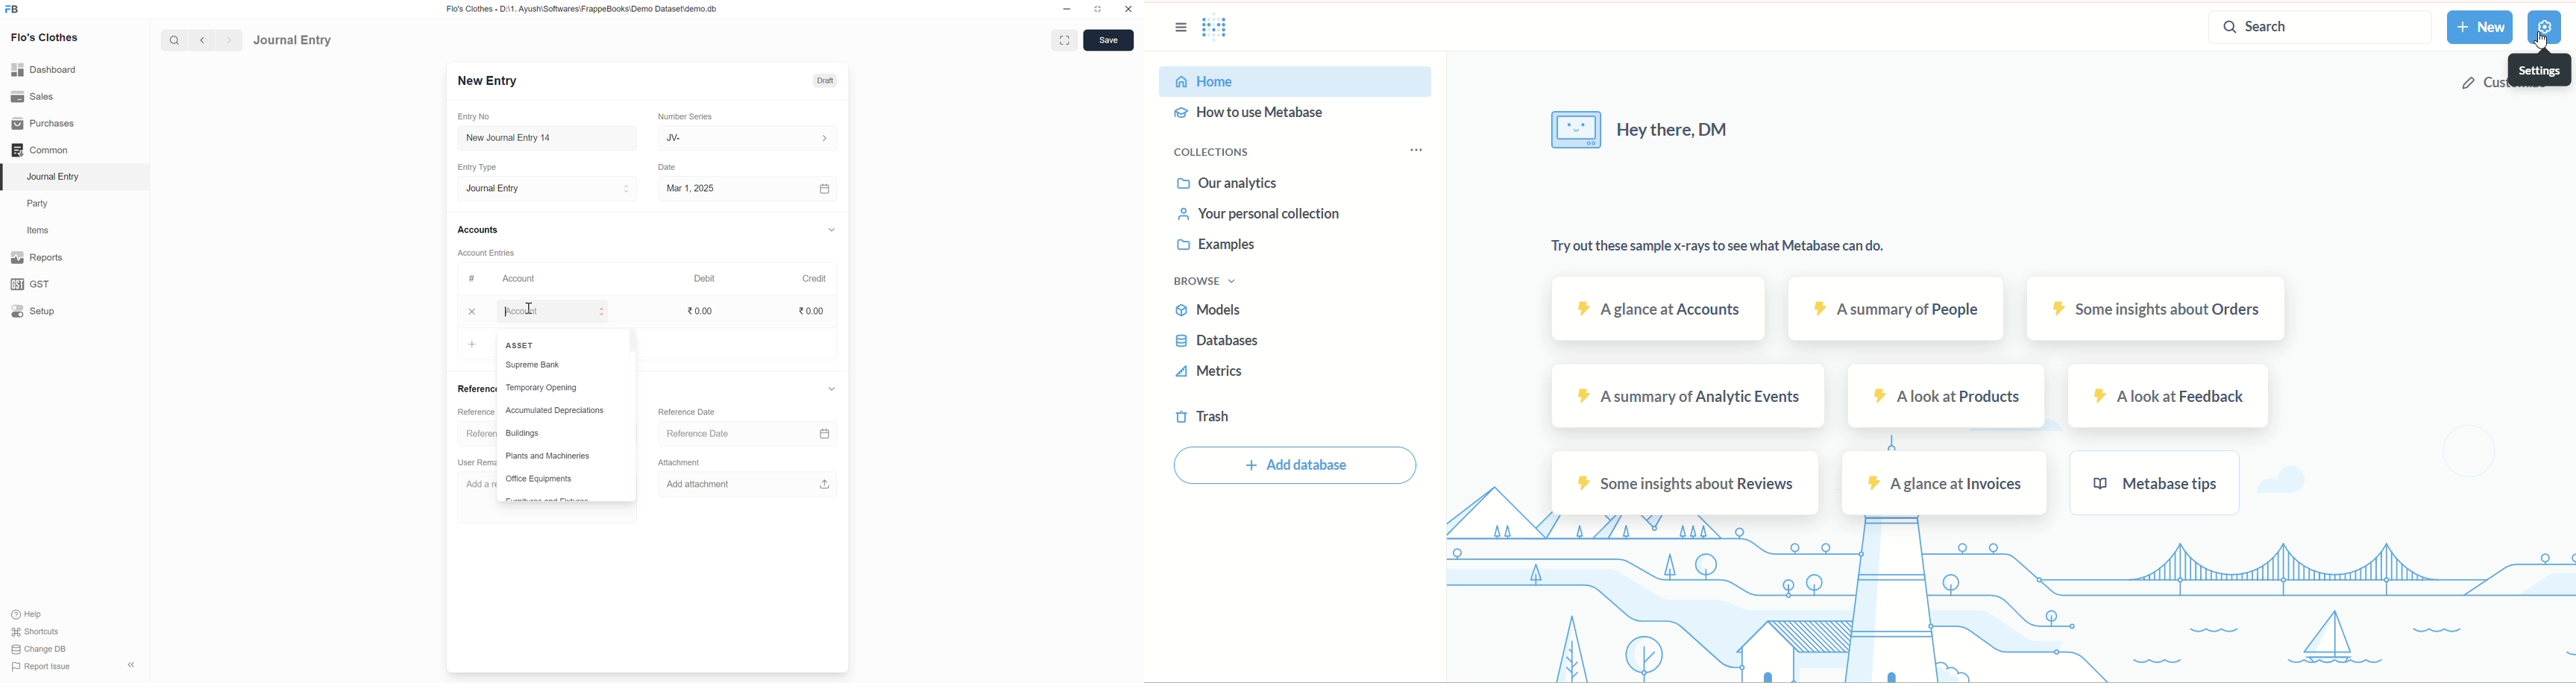 The height and width of the screenshot is (700, 2576). I want to click on Number Series, so click(685, 116).